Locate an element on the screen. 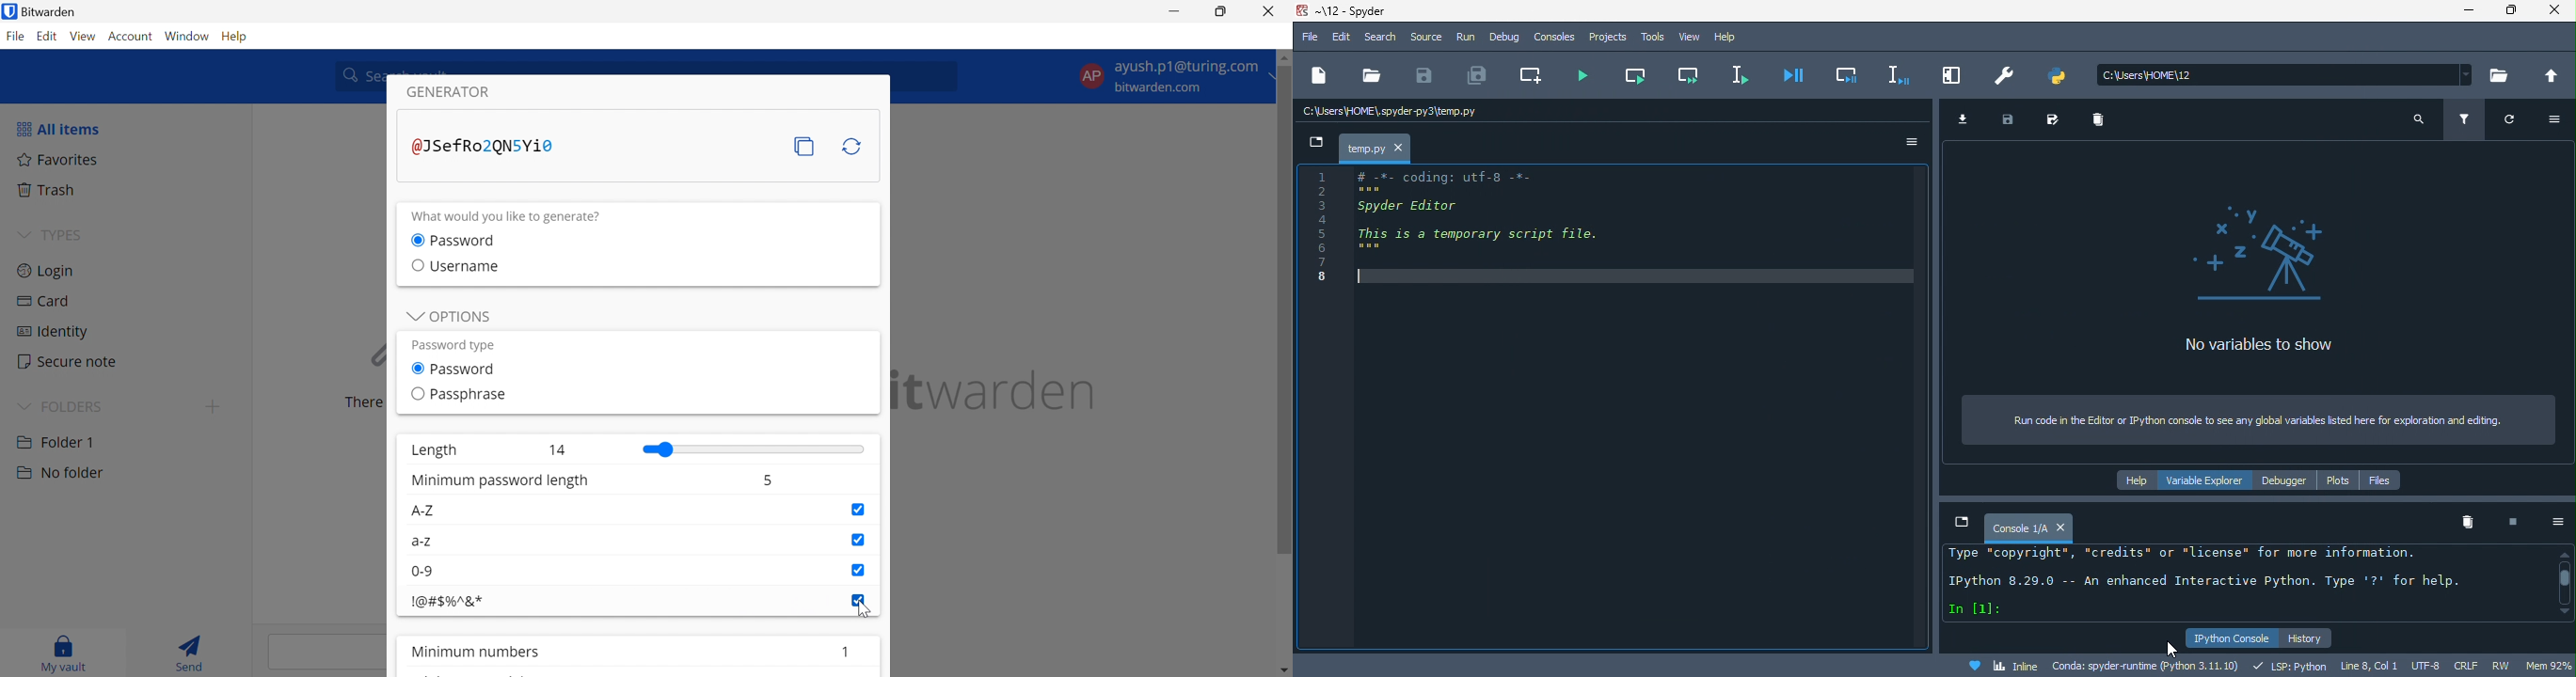 Image resolution: width=2576 pixels, height=700 pixels. save all is located at coordinates (1478, 76).